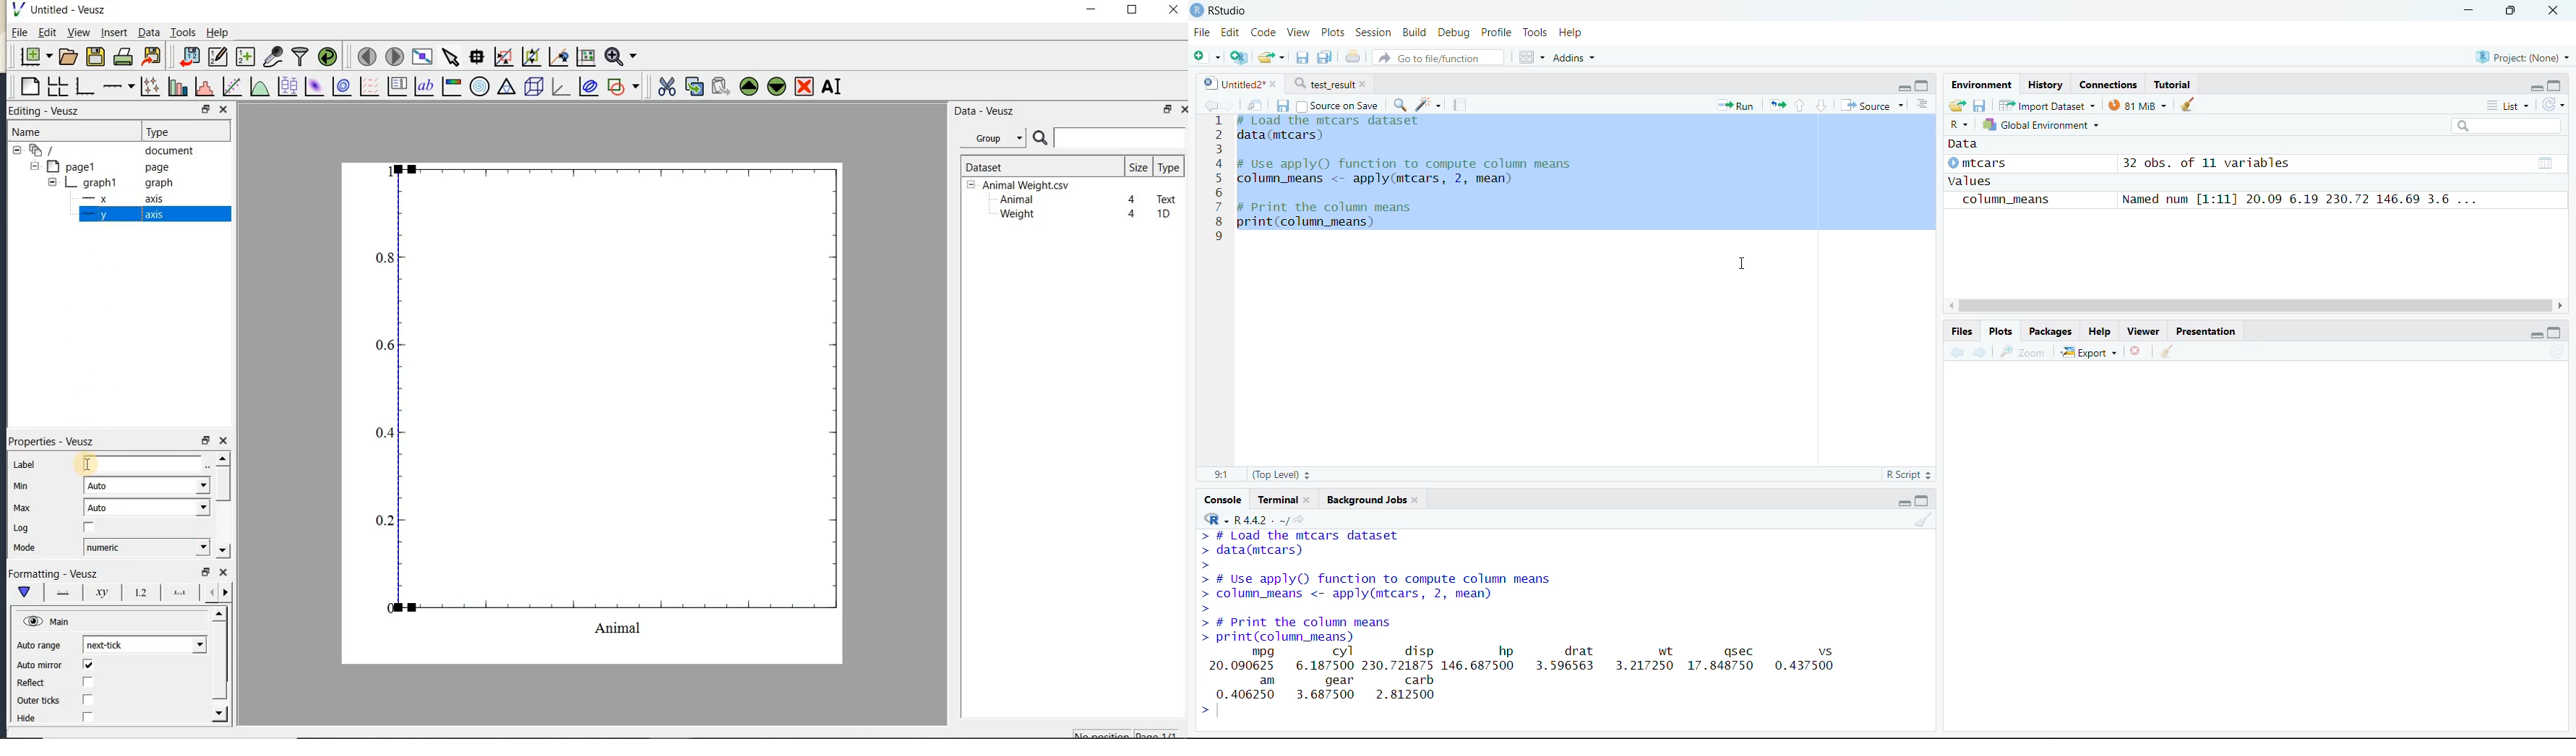 The height and width of the screenshot is (756, 2576). I want to click on axis, so click(120, 215).